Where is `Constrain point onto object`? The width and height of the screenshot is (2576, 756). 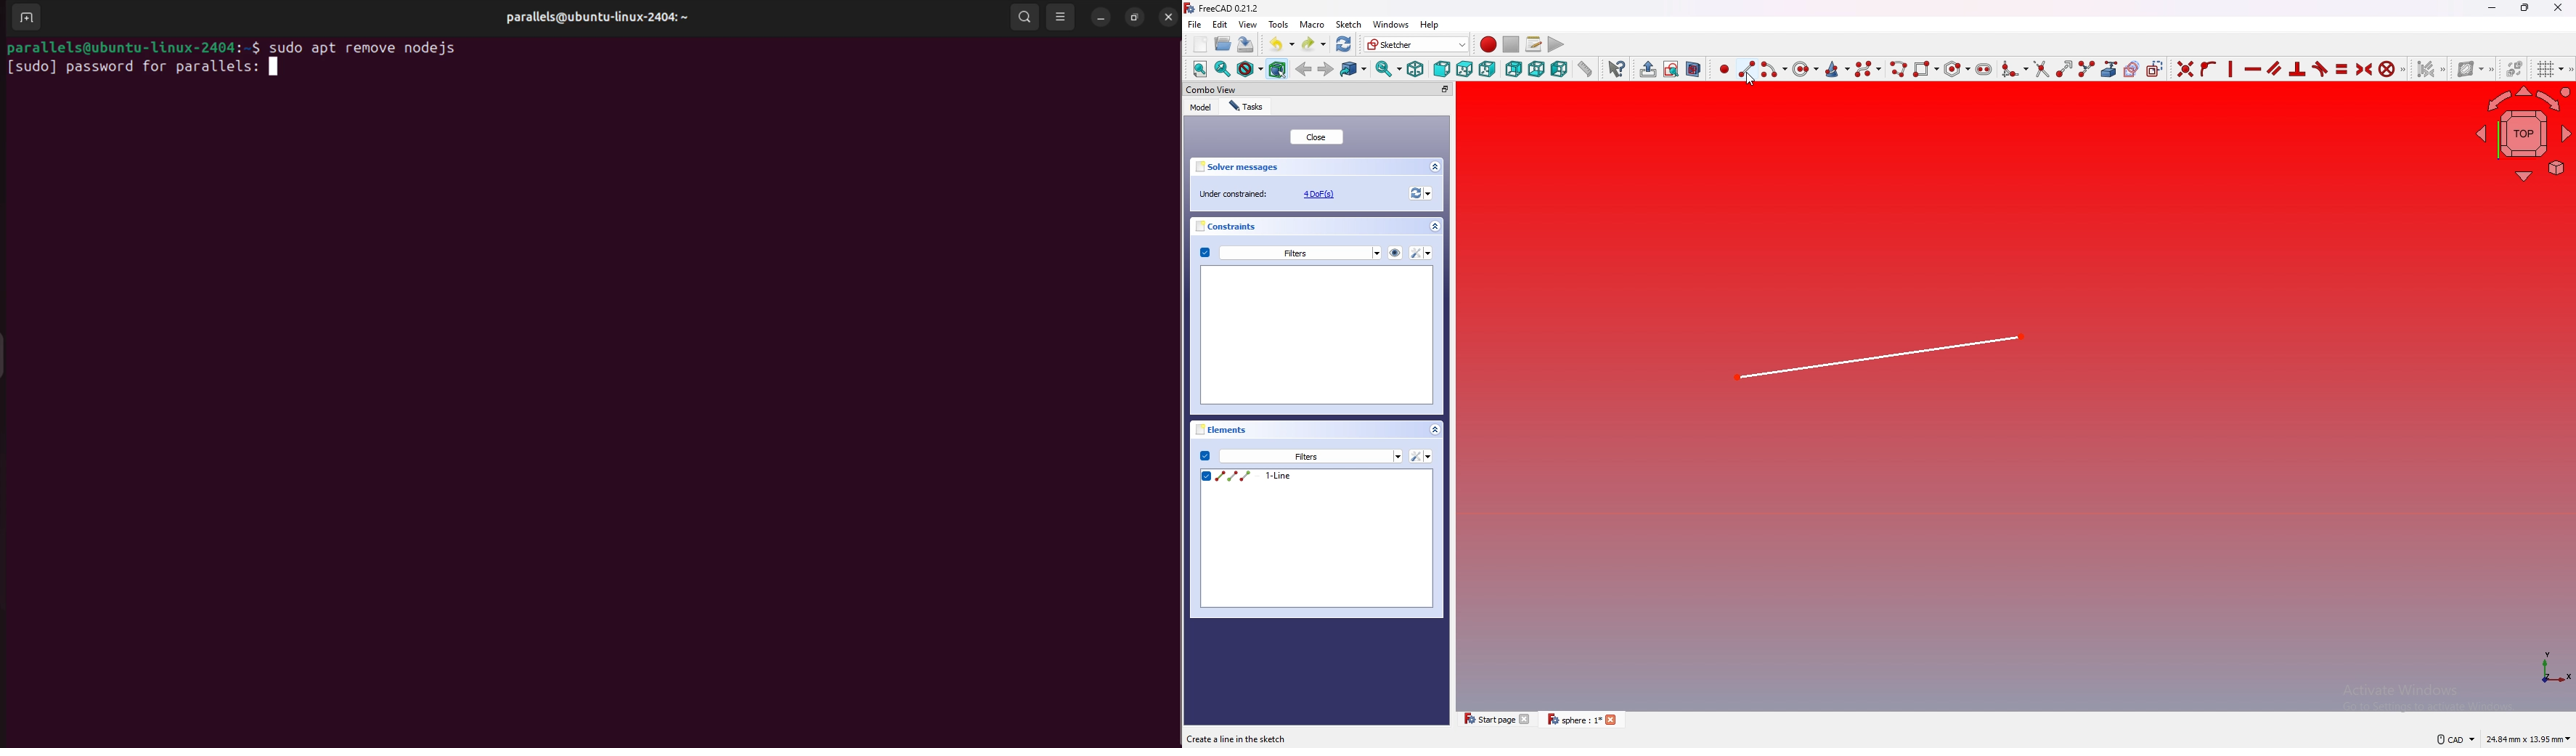
Constrain point onto object is located at coordinates (2207, 68).